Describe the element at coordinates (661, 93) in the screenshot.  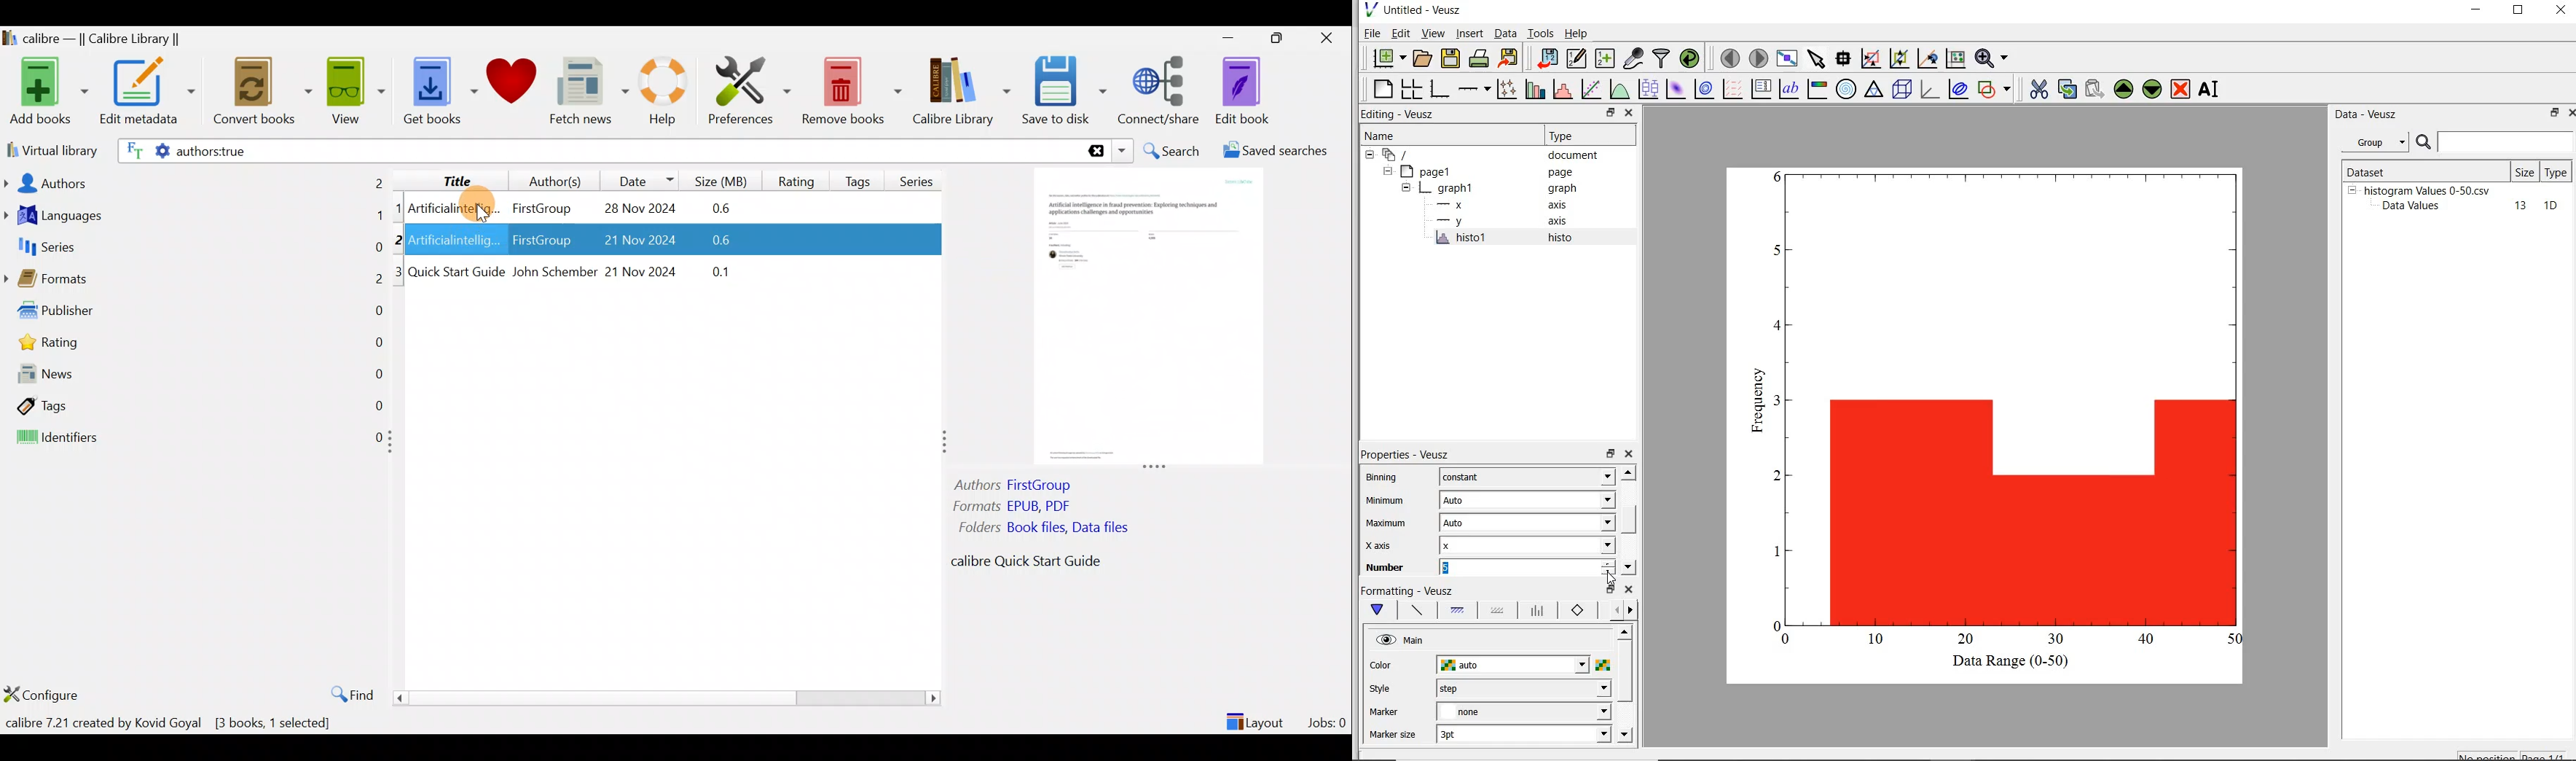
I see `Help` at that location.